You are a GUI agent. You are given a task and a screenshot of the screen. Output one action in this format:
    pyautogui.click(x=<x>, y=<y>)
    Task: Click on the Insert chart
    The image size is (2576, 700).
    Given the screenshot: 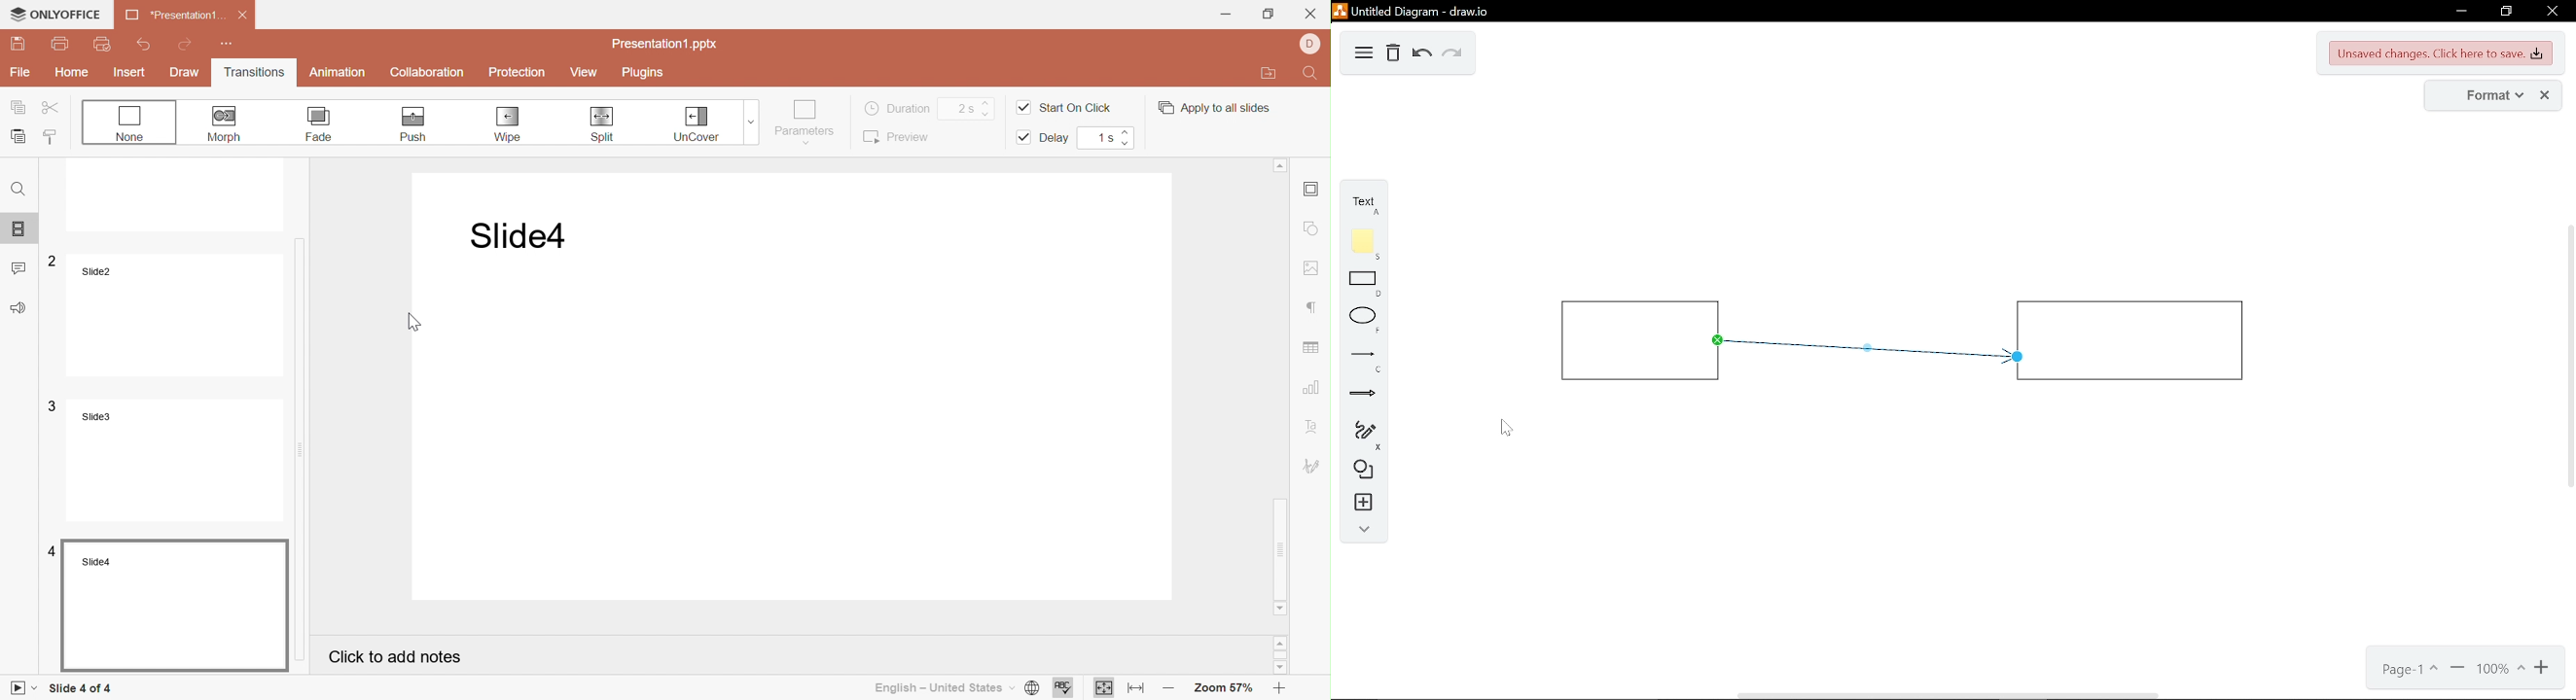 What is the action you would take?
    pyautogui.click(x=1314, y=388)
    